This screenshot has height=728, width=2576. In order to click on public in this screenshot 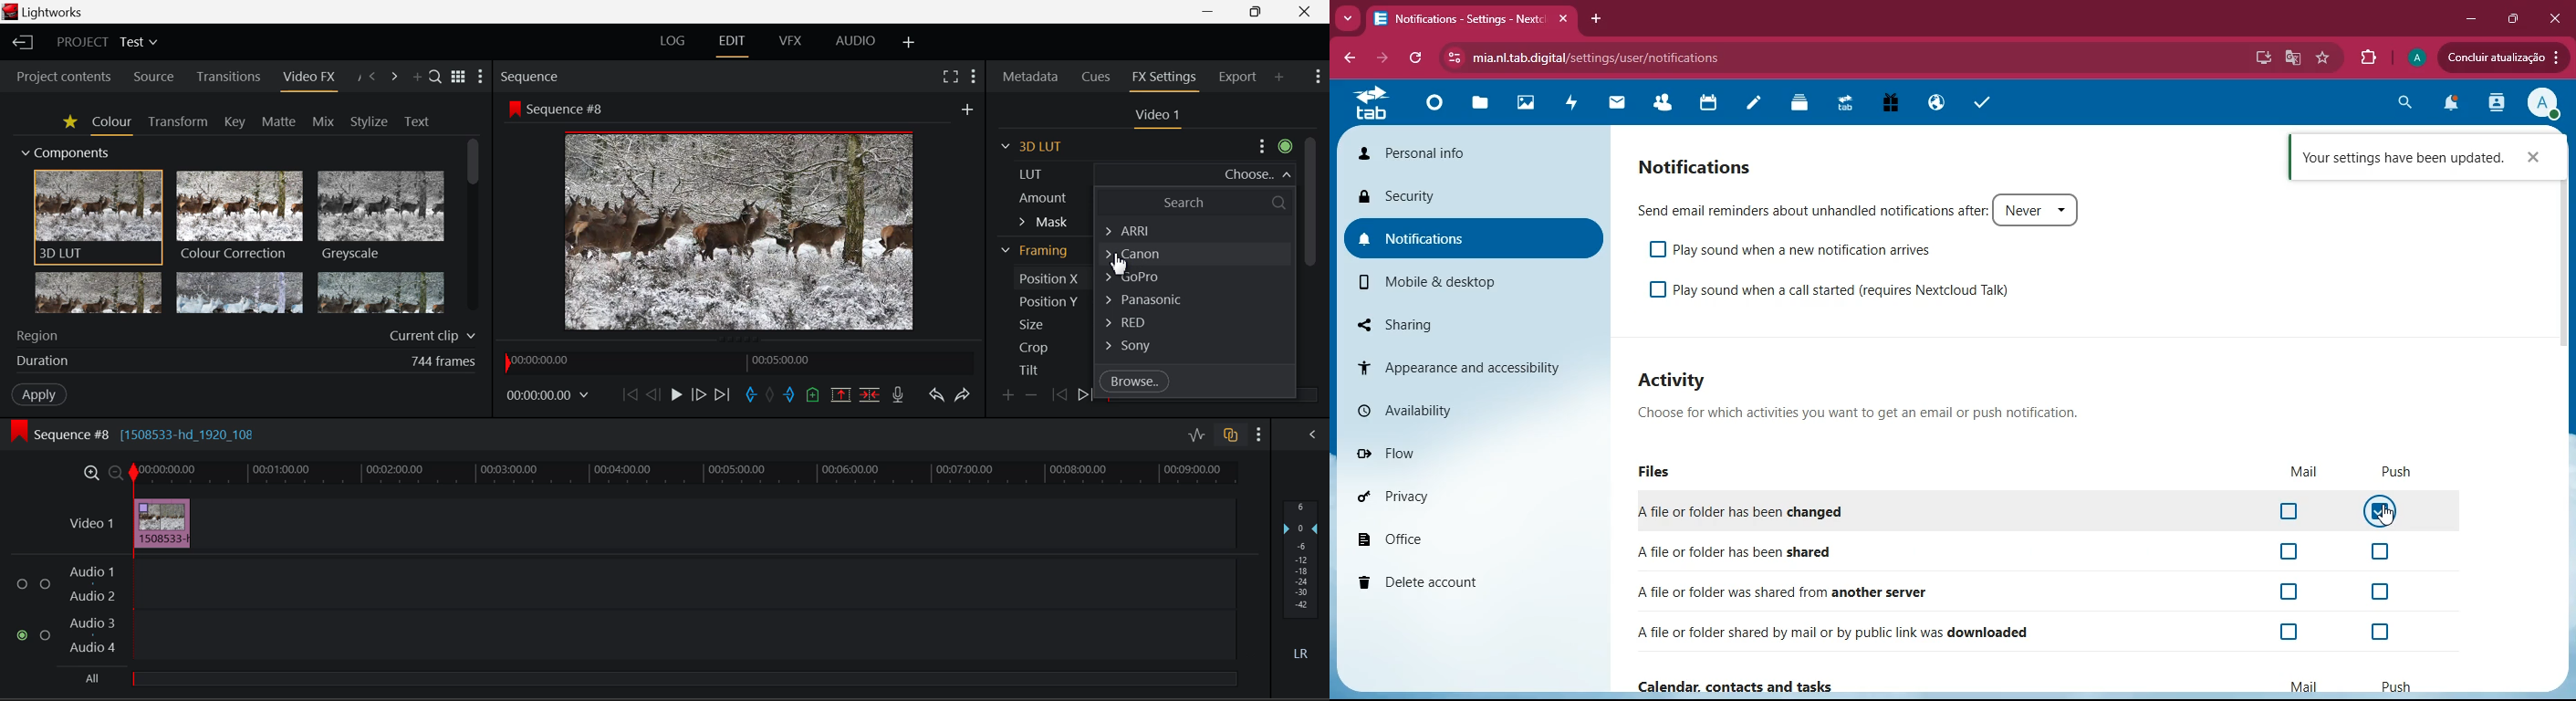, I will do `click(1939, 102)`.